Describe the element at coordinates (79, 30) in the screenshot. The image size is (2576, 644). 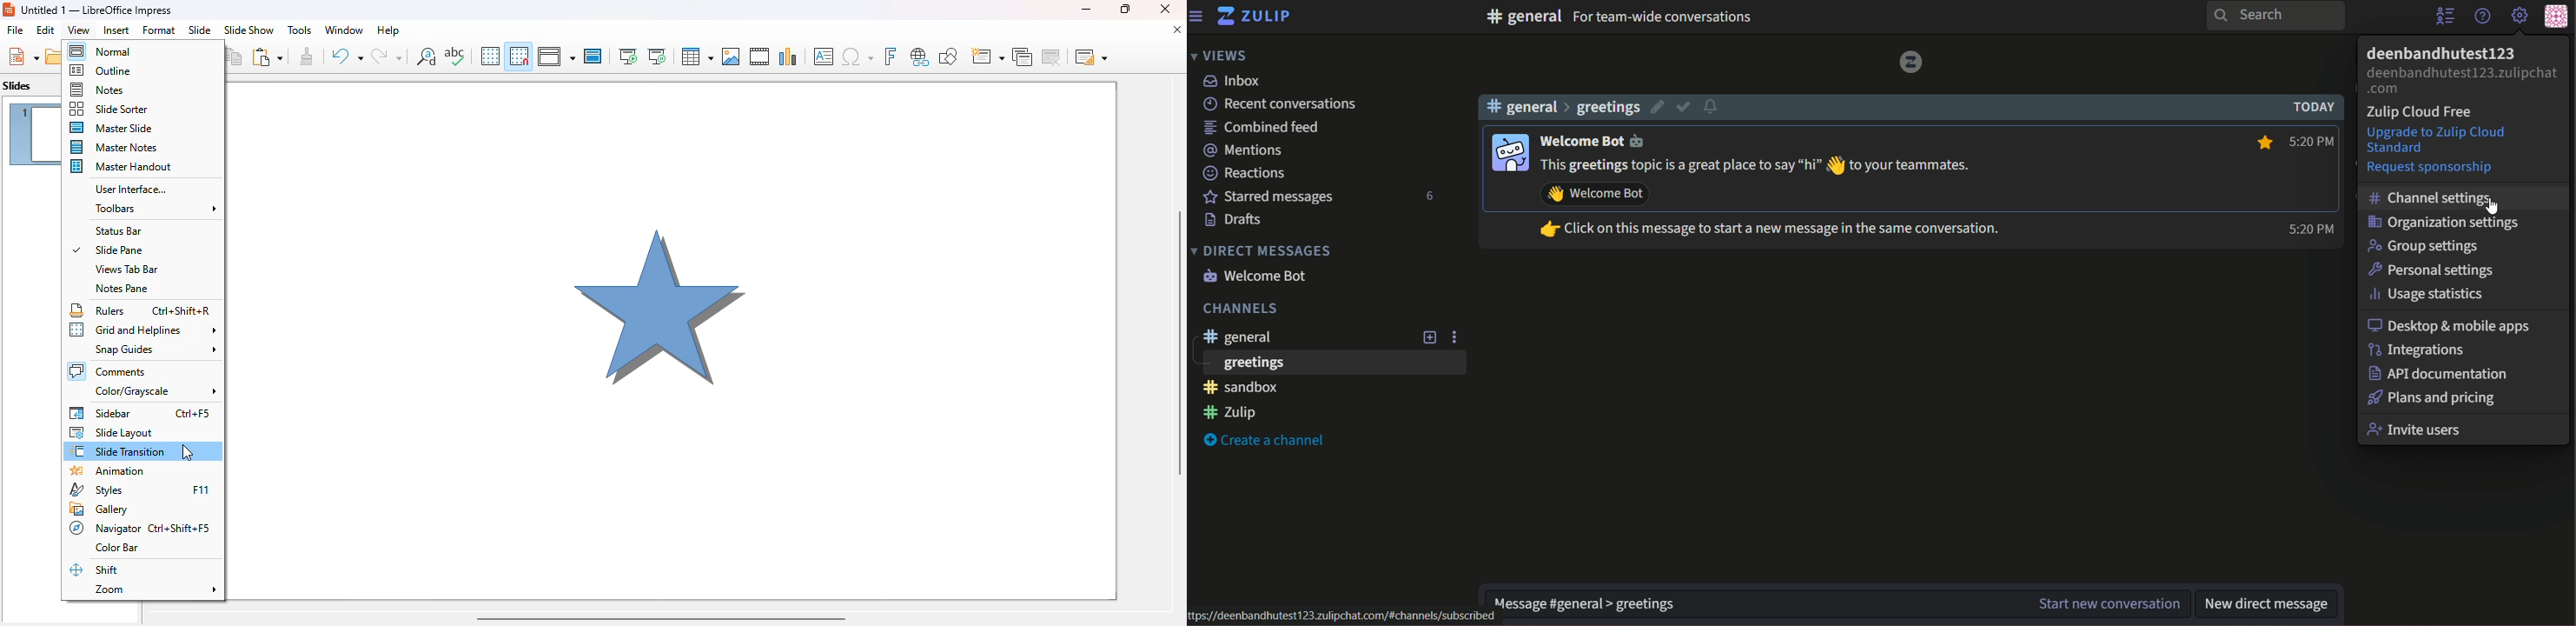
I see `view` at that location.